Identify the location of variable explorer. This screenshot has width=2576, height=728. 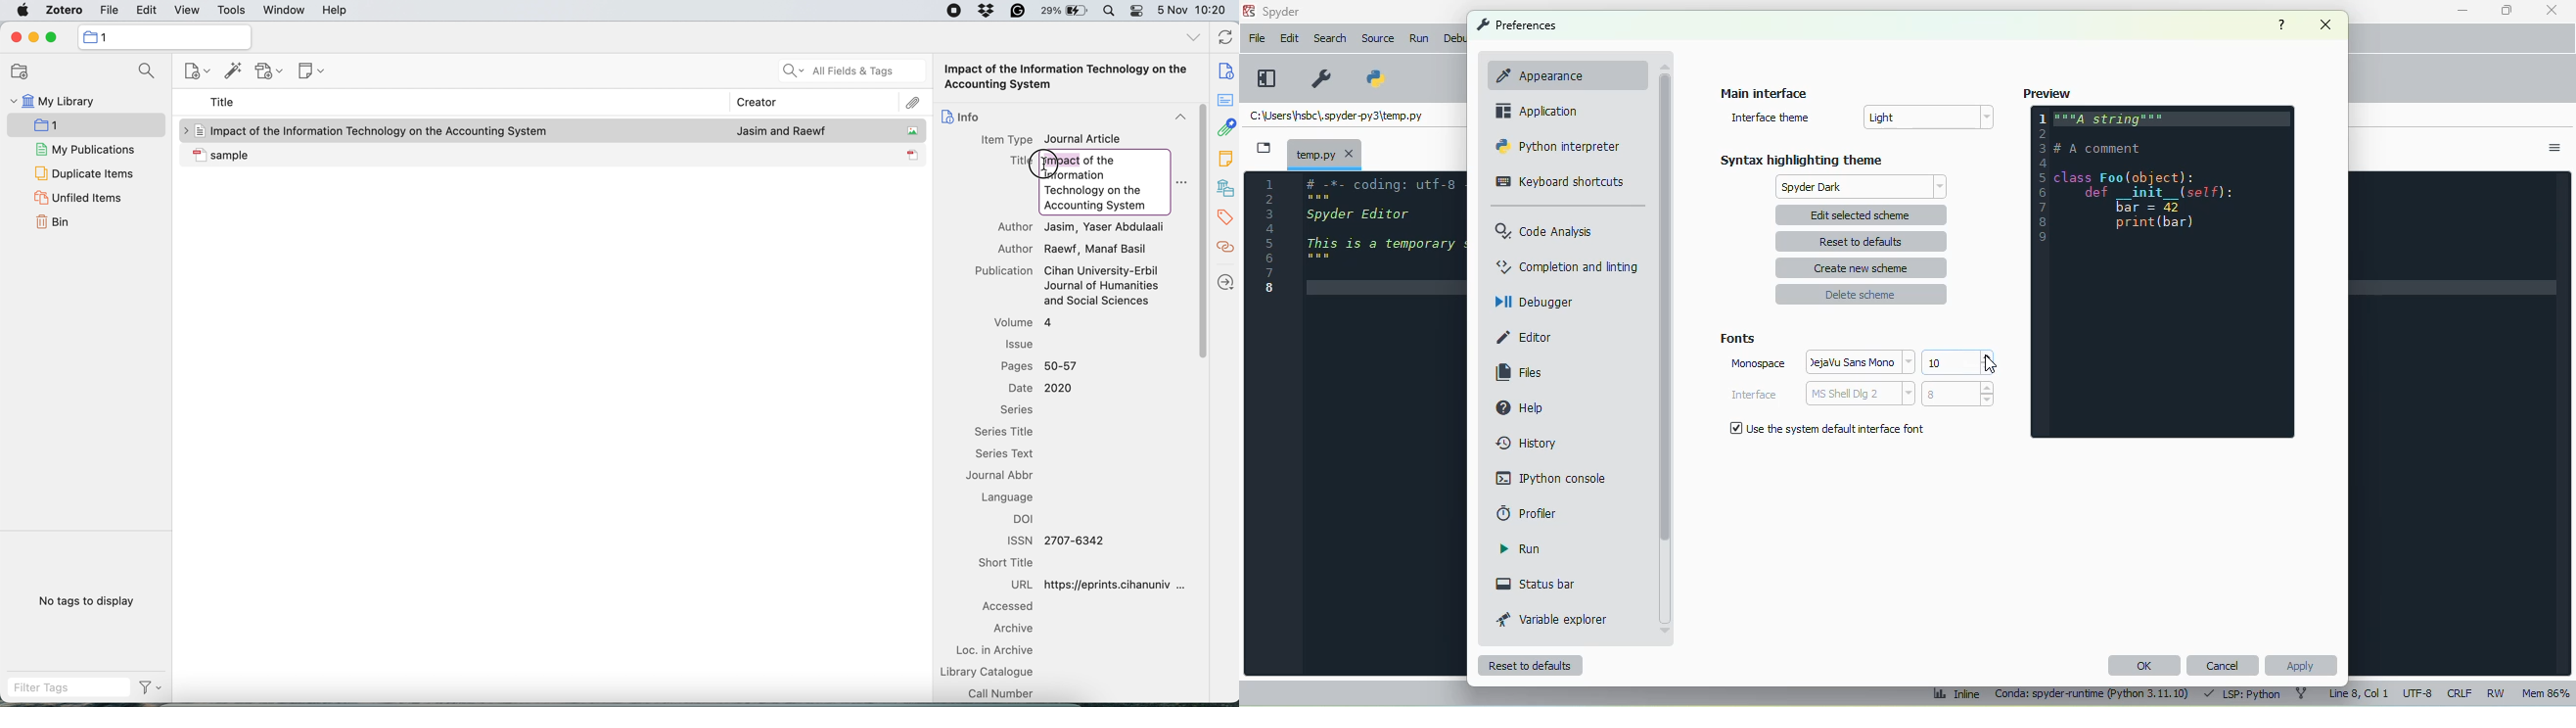
(1552, 619).